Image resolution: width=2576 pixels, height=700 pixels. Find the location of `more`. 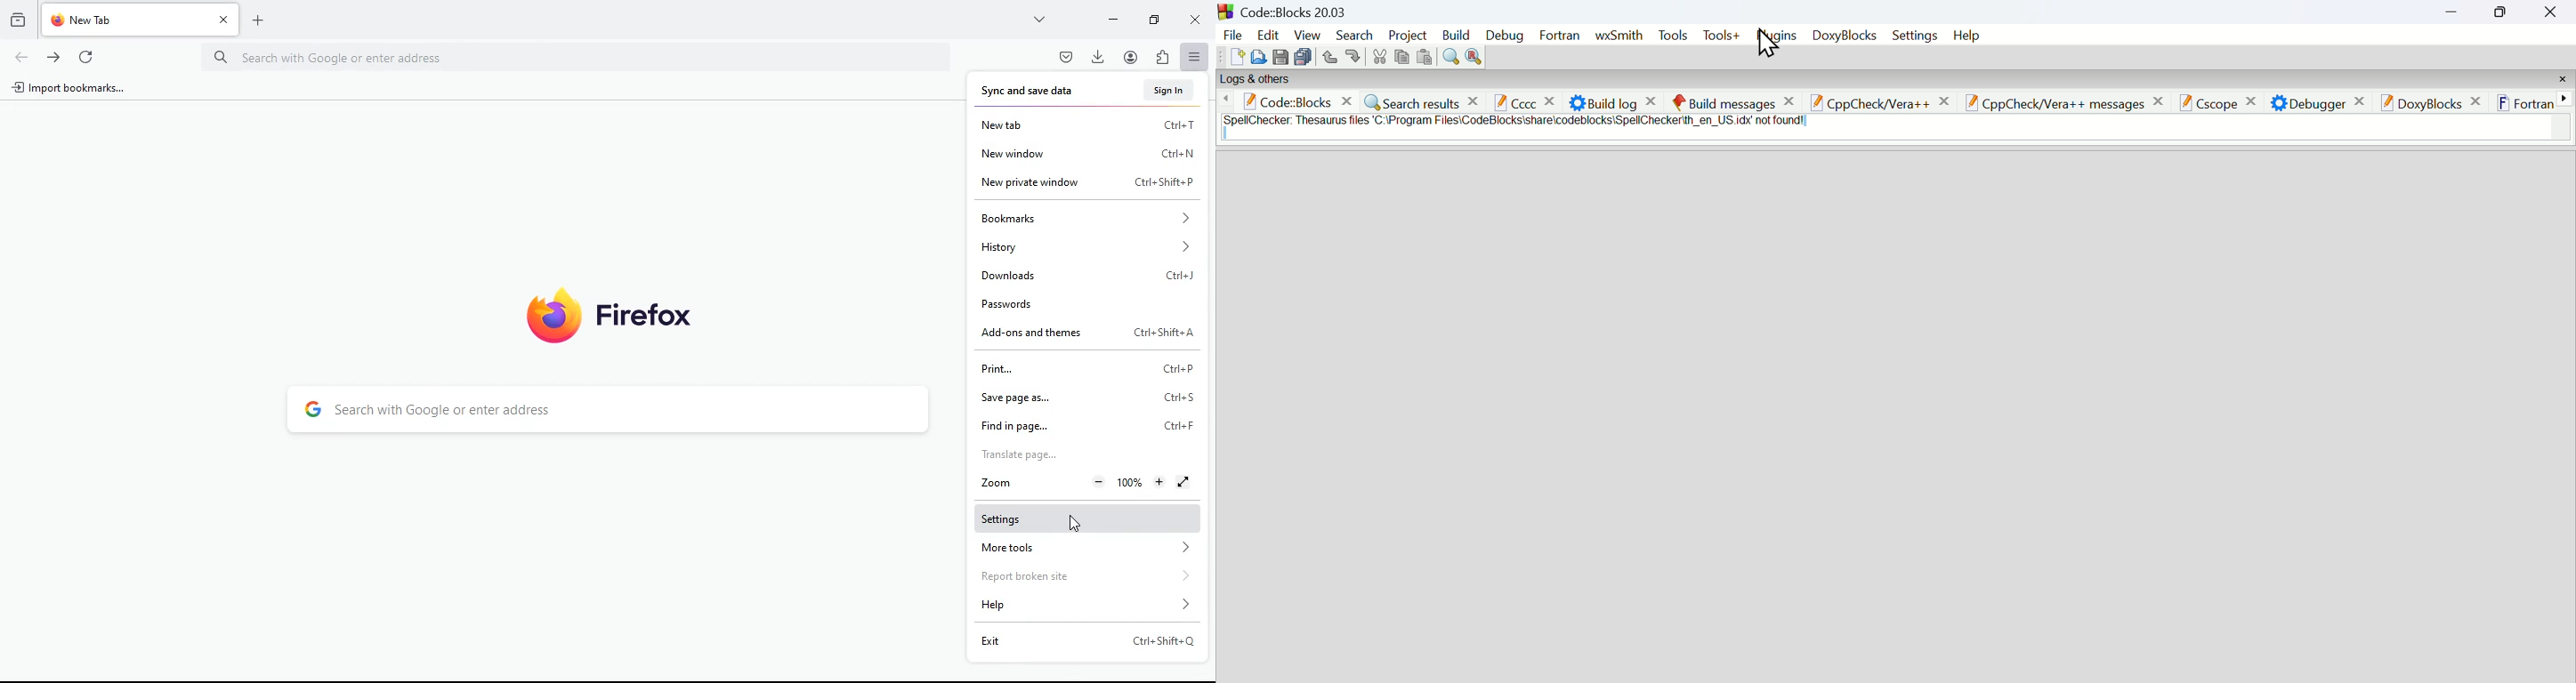

more is located at coordinates (1040, 19).